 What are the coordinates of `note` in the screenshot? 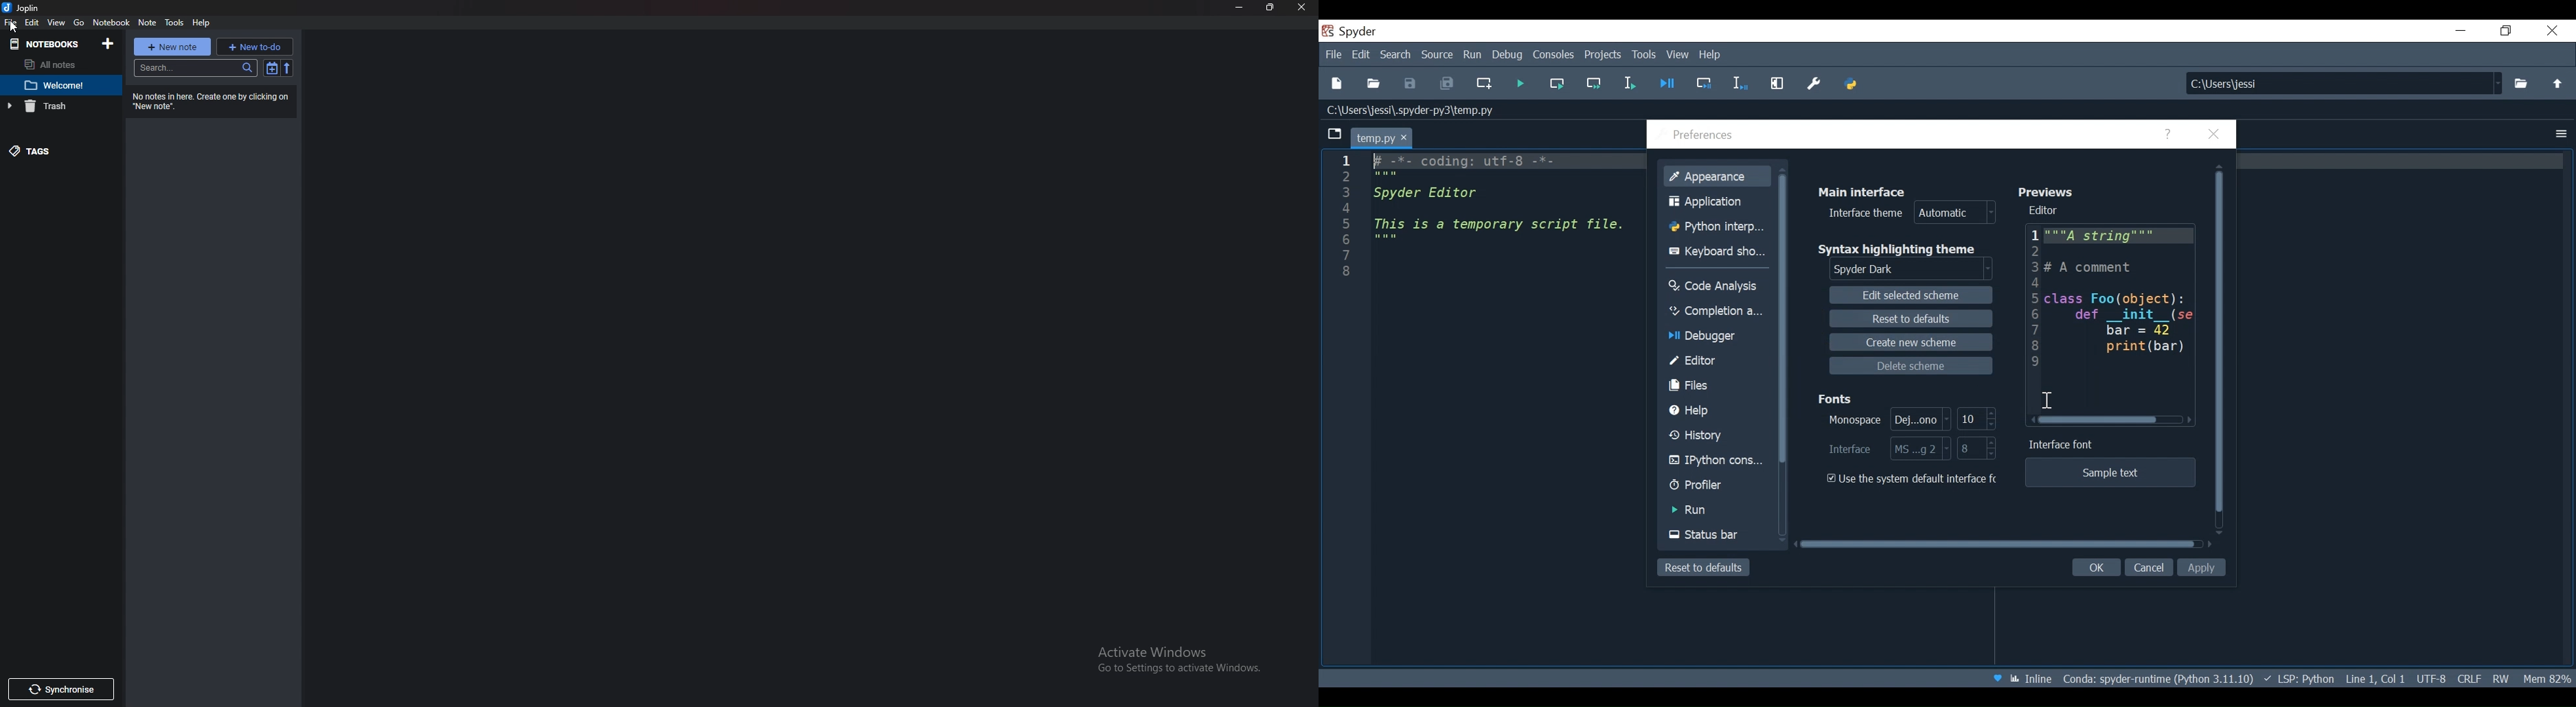 It's located at (150, 22).